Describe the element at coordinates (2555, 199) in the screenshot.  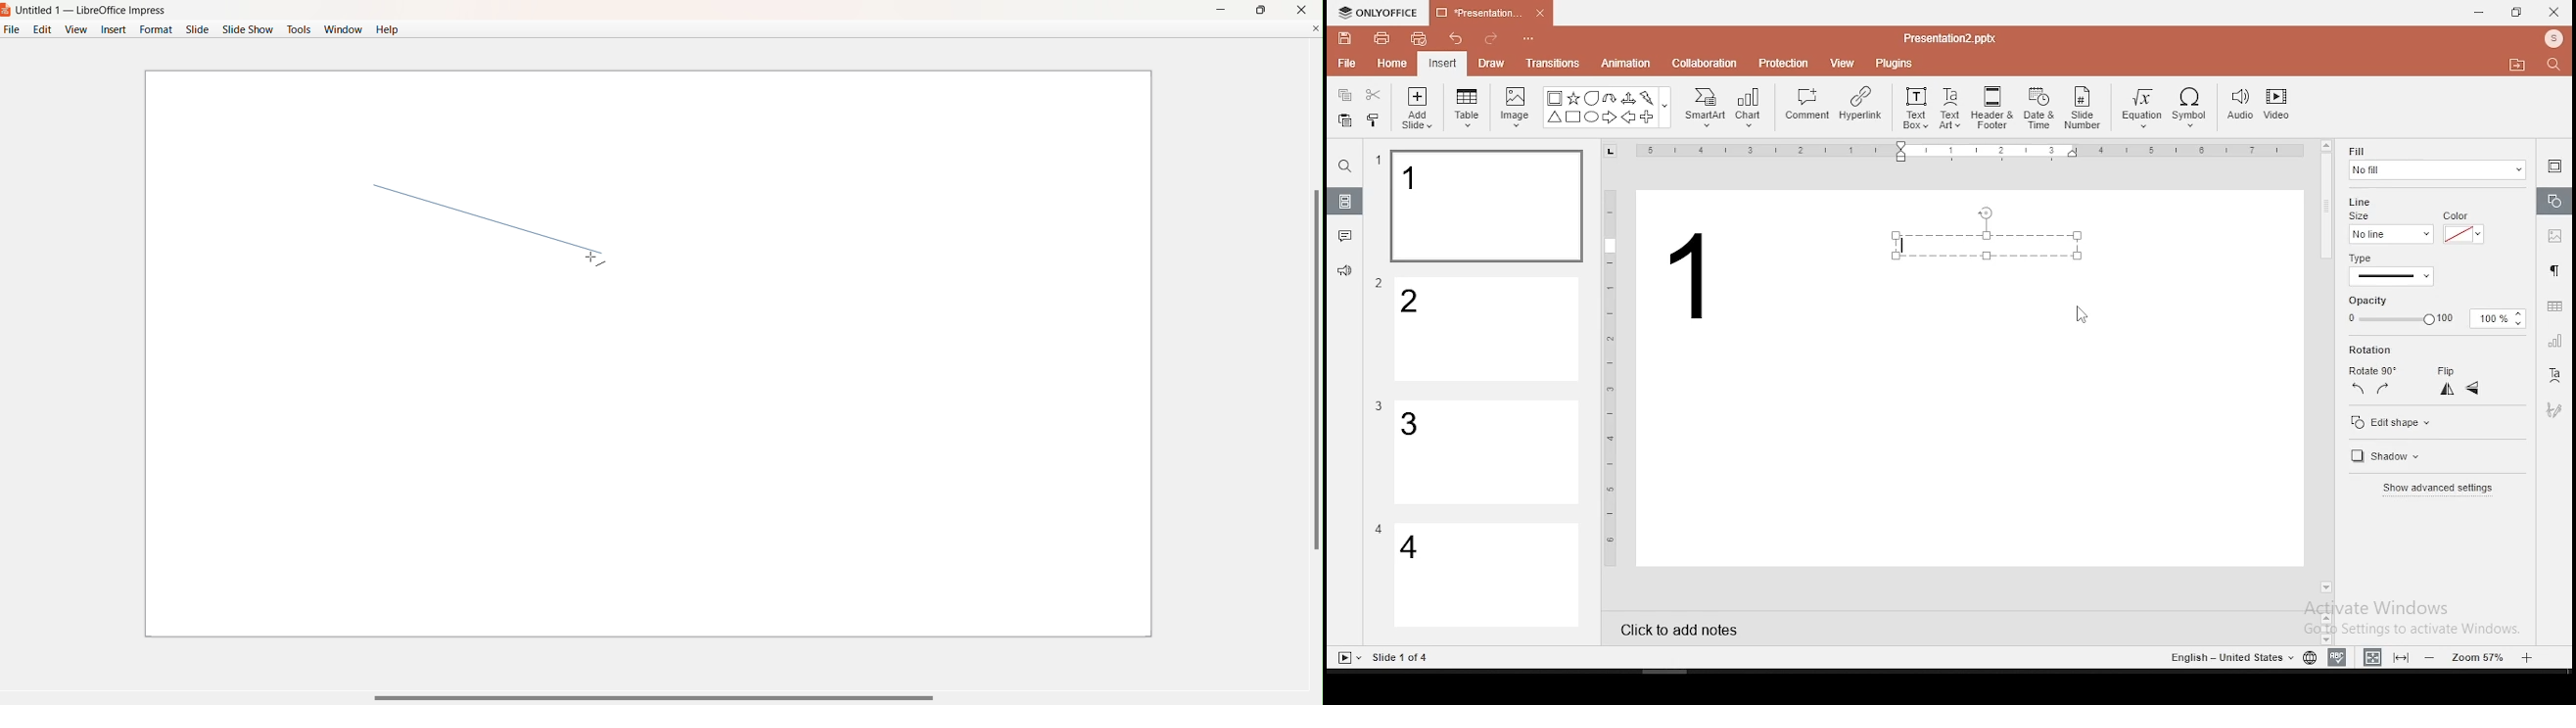
I see `shape settings` at that location.